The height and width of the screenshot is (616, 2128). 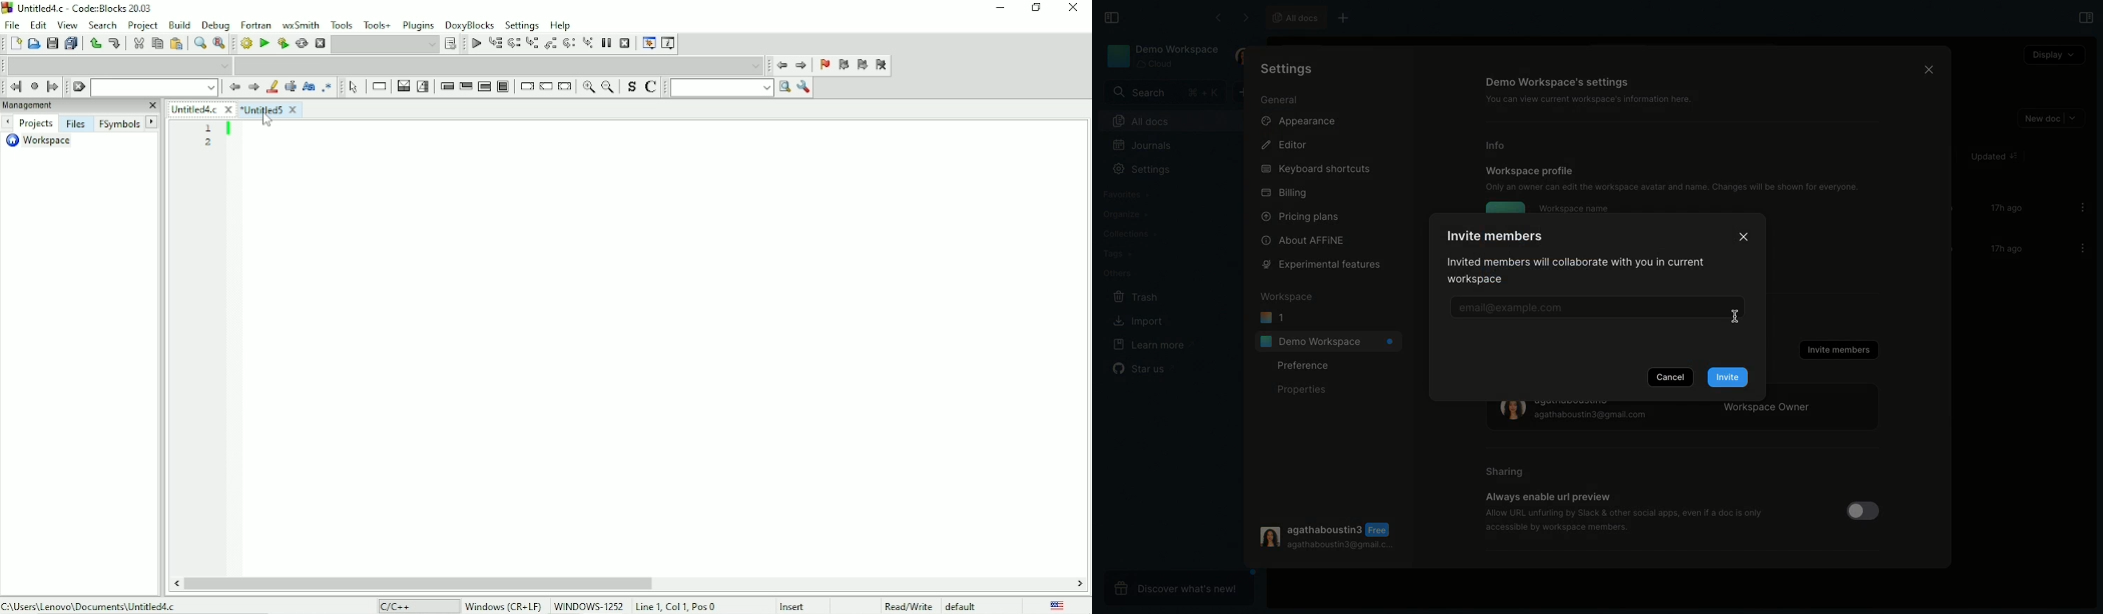 What do you see at coordinates (1129, 192) in the screenshot?
I see `Favorites` at bounding box center [1129, 192].